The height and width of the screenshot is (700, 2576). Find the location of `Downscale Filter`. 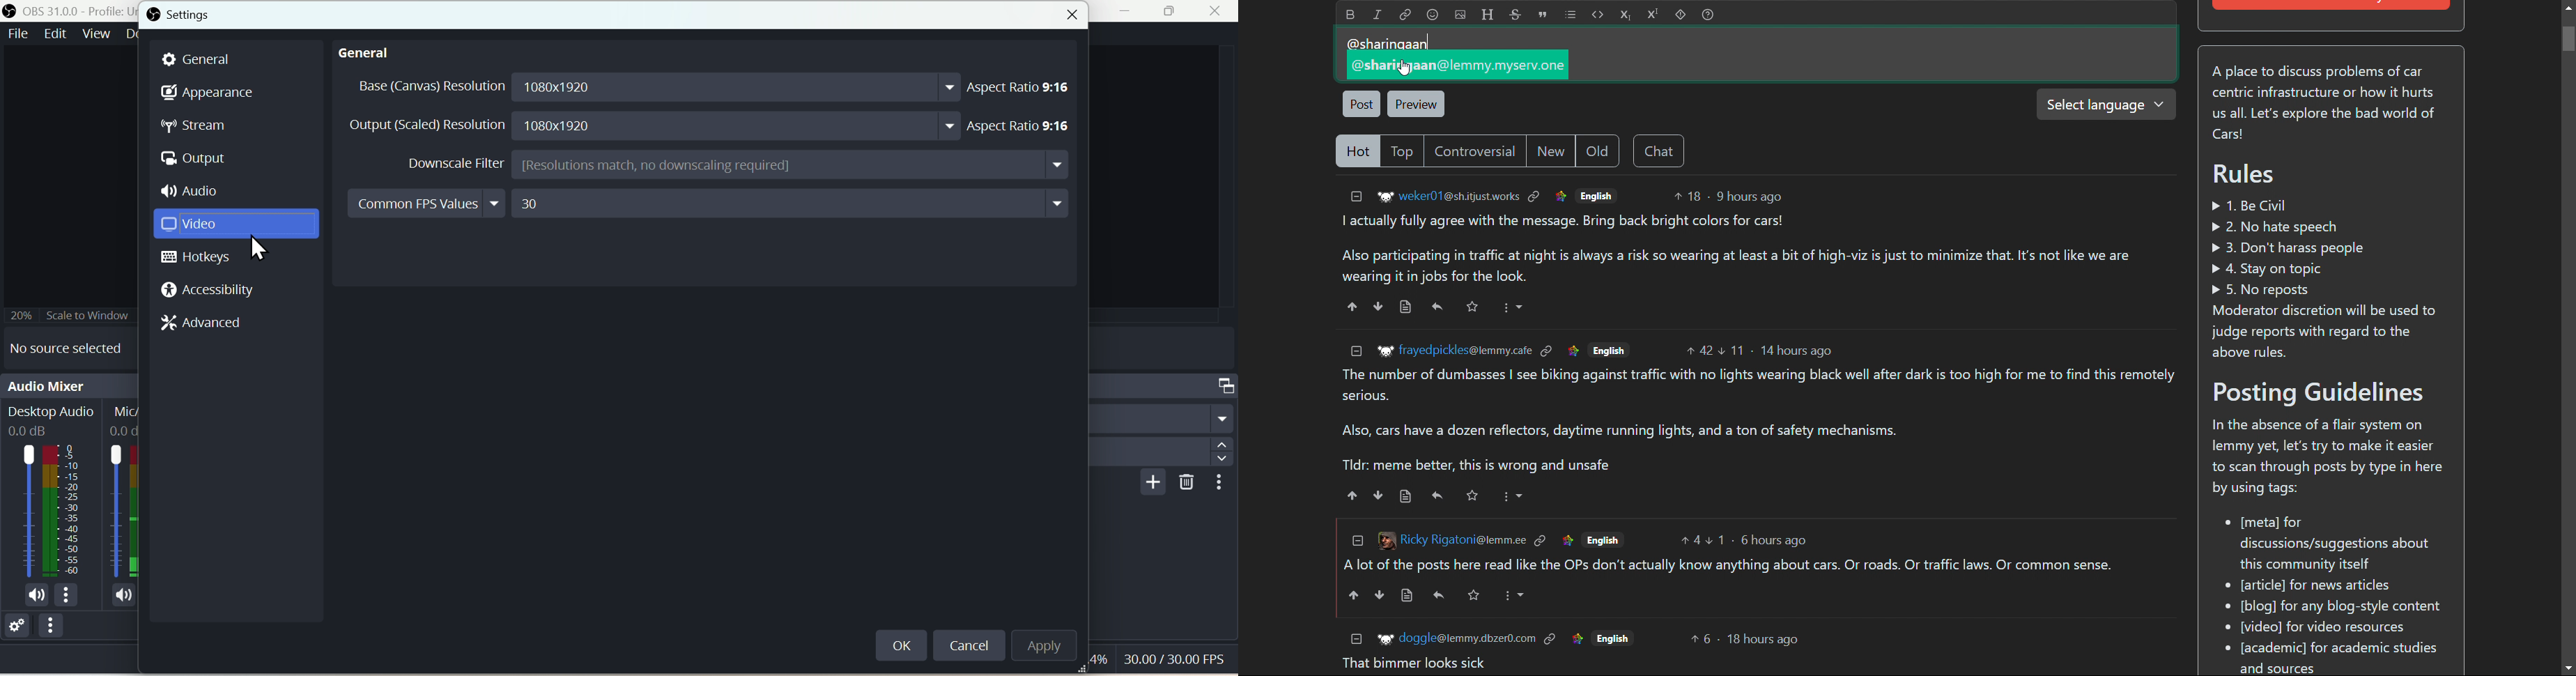

Downscale Filter is located at coordinates (736, 165).